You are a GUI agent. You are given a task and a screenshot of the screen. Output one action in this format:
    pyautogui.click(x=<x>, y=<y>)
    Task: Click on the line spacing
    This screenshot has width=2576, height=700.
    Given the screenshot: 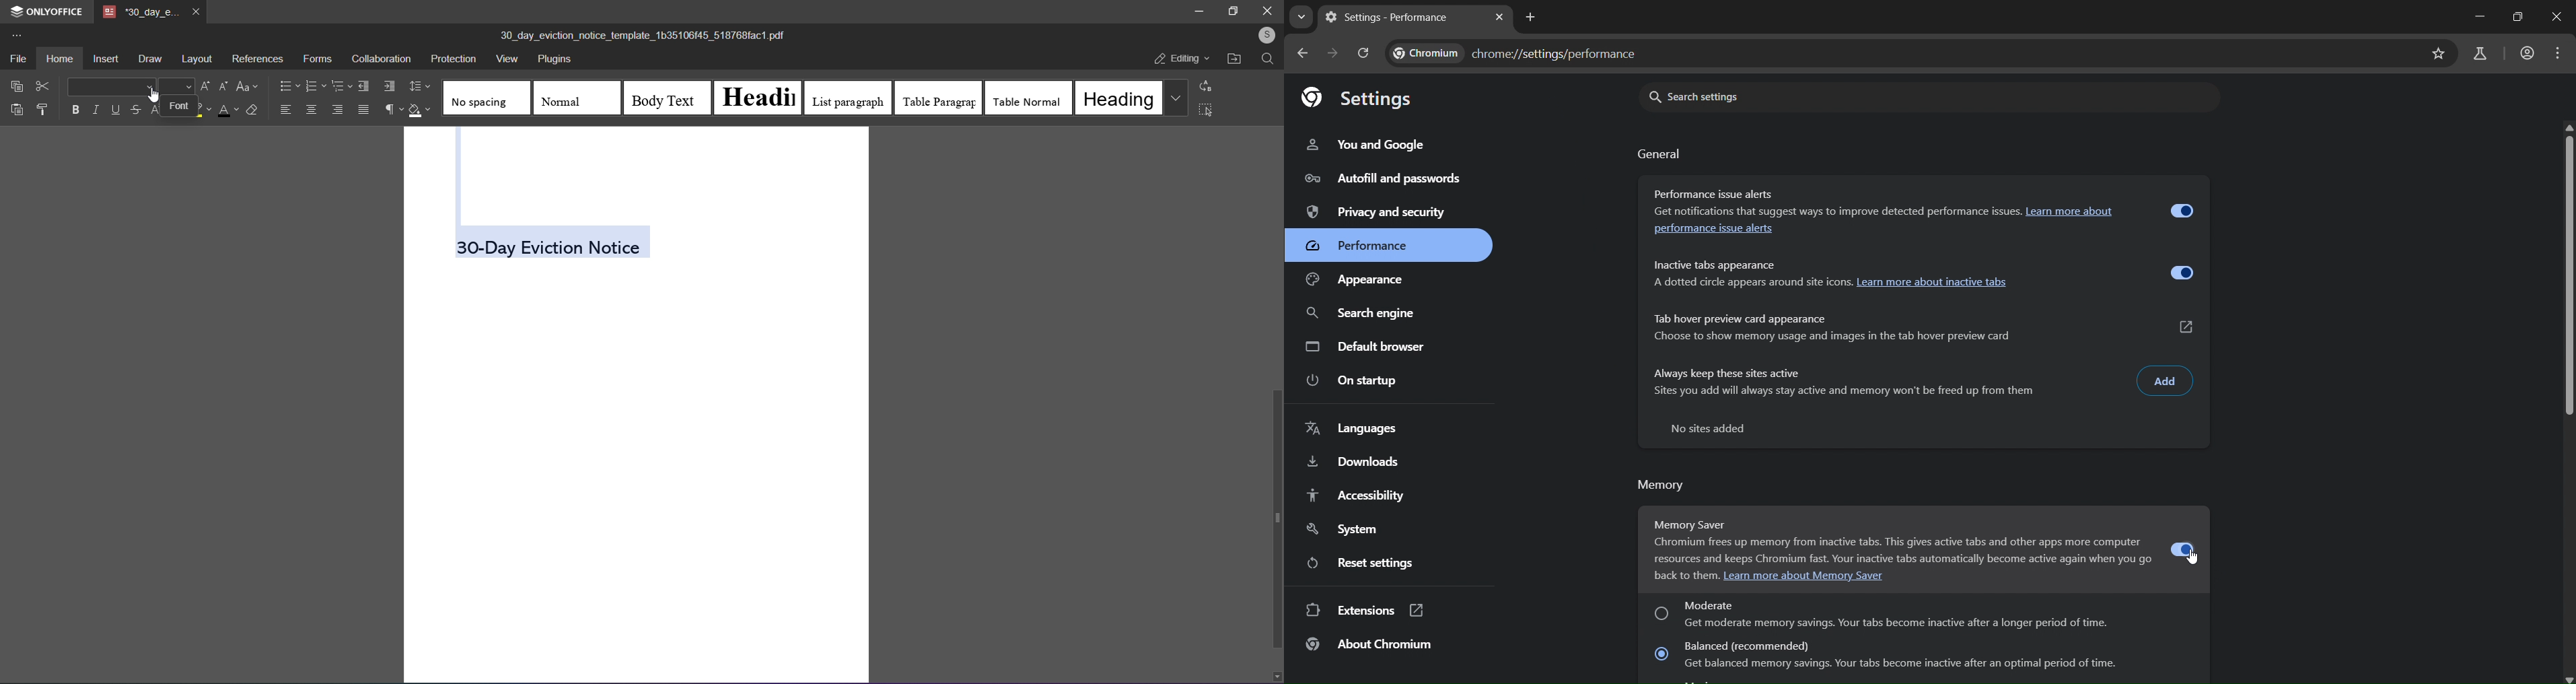 What is the action you would take?
    pyautogui.click(x=421, y=86)
    